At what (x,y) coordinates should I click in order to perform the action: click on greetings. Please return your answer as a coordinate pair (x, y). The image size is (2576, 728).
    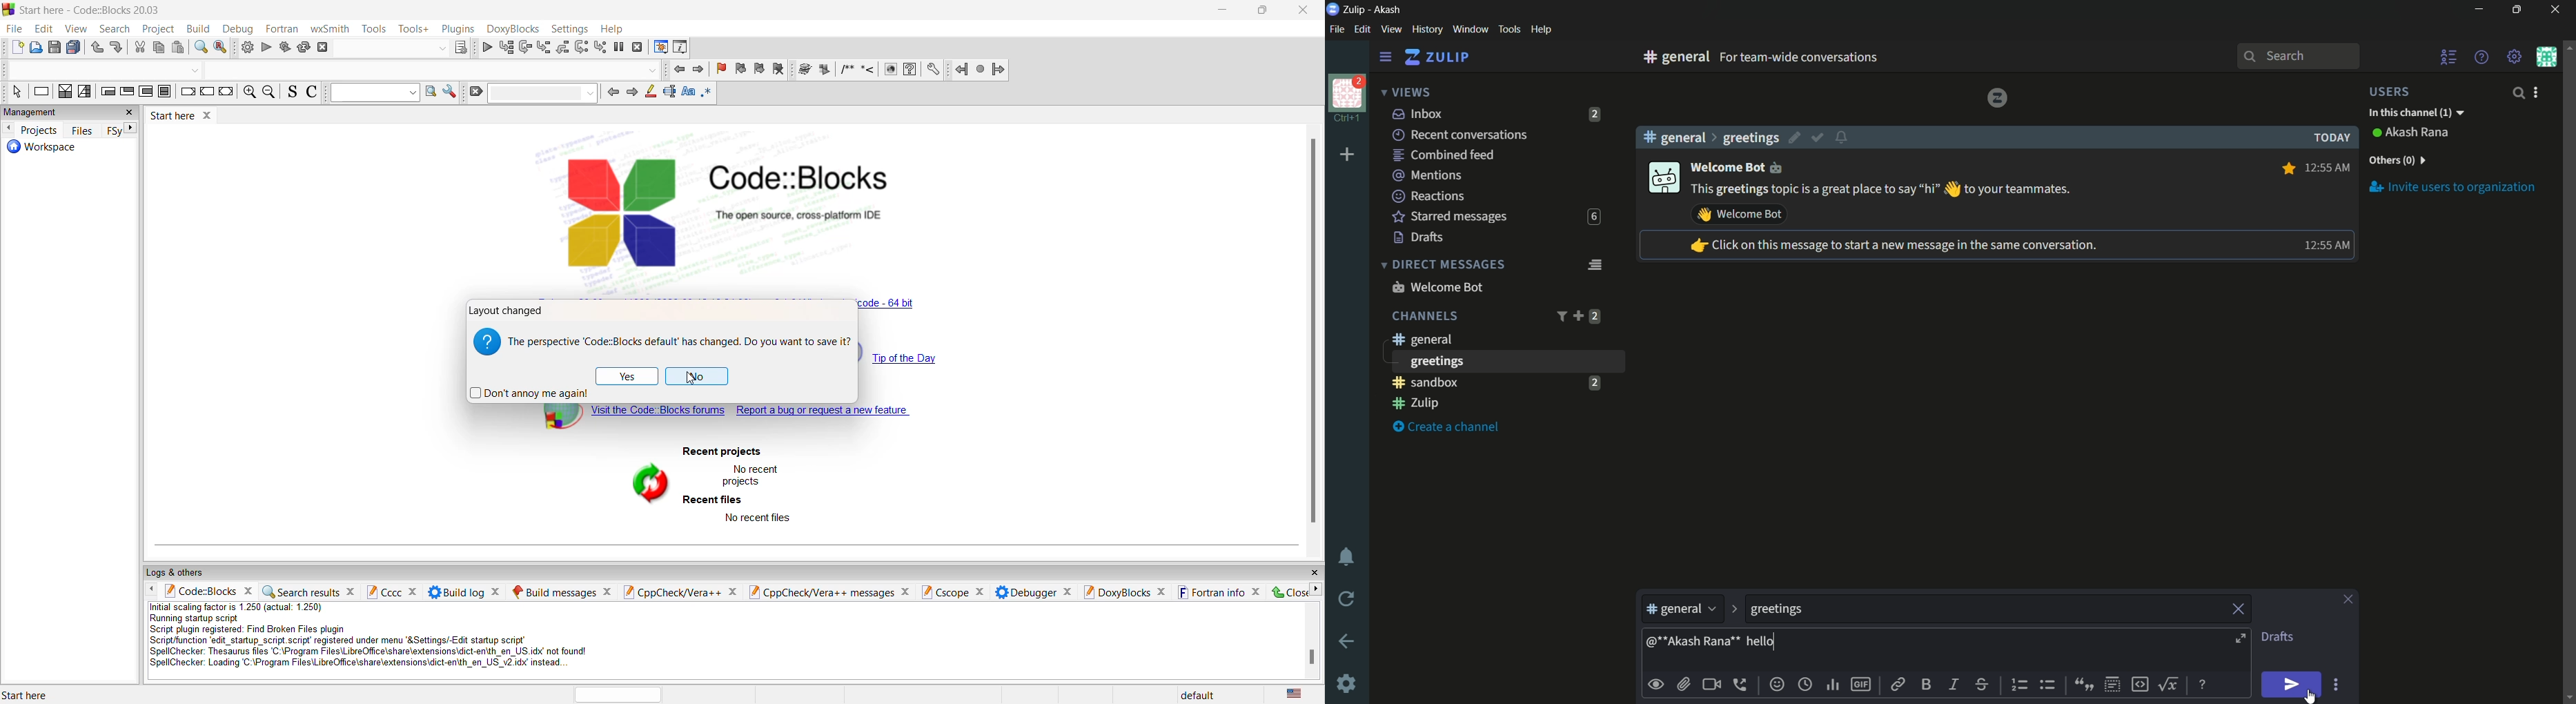
    Looking at the image, I should click on (1750, 138).